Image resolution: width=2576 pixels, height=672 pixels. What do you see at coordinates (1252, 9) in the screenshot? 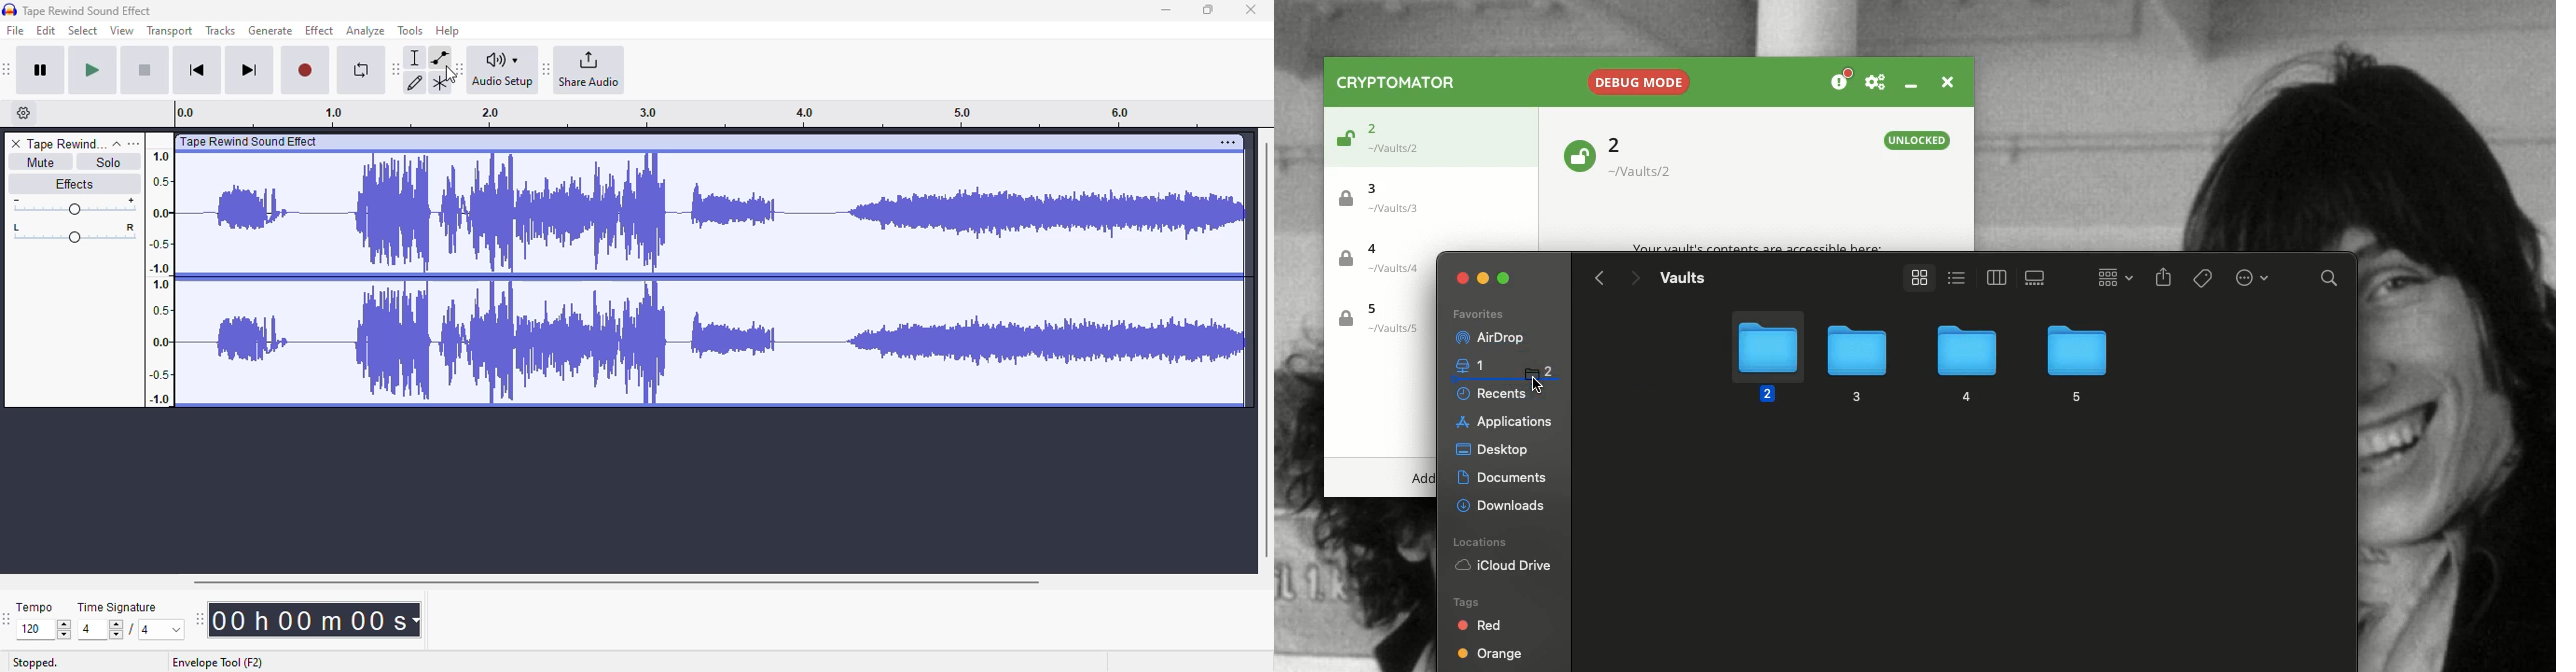
I see `close` at bounding box center [1252, 9].